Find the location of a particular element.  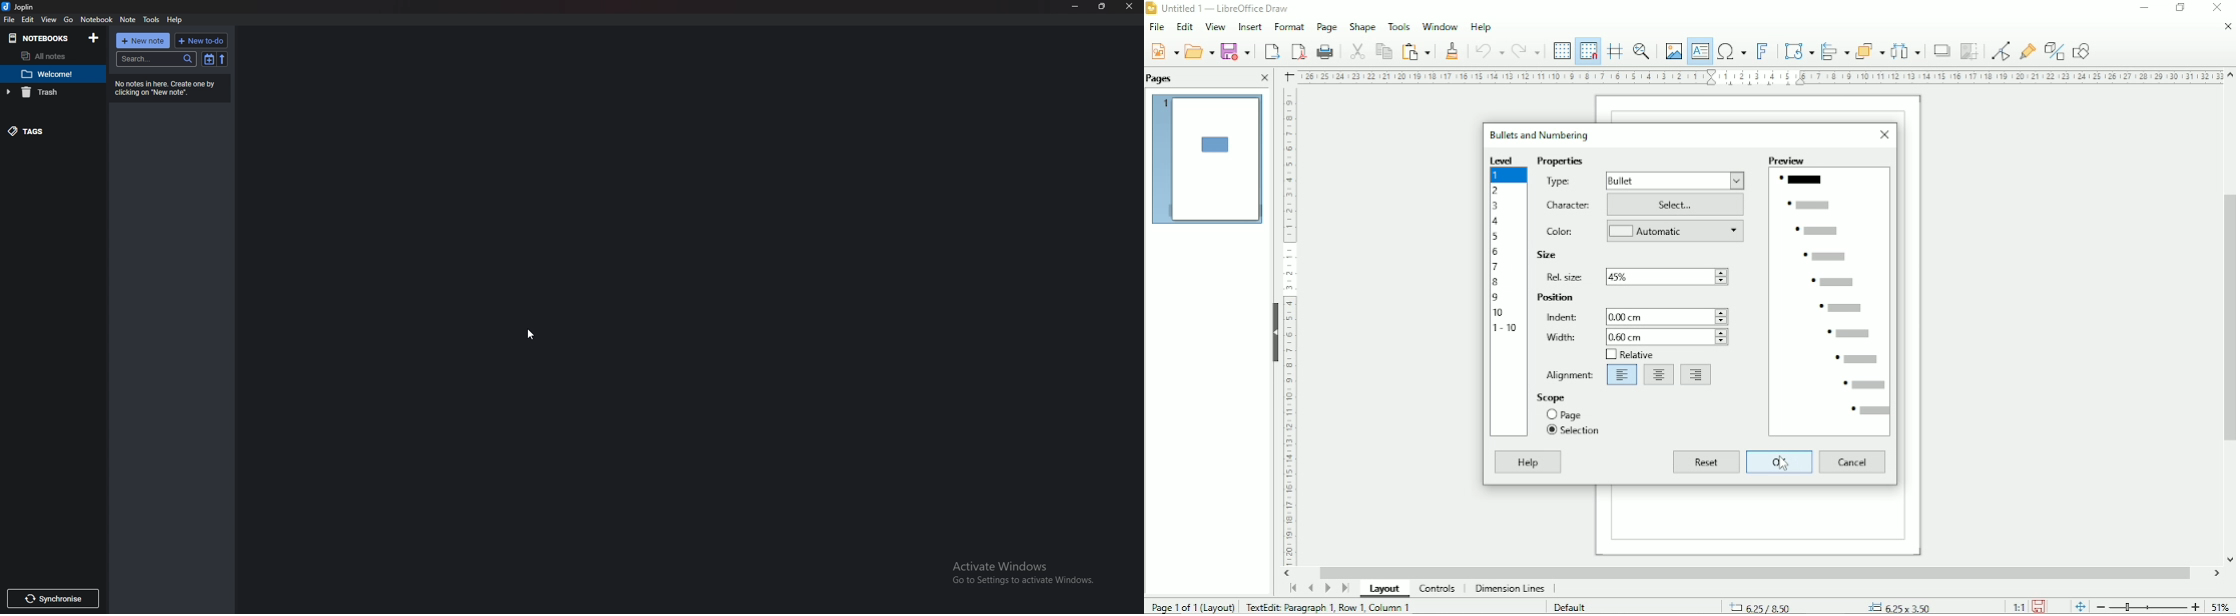

new note is located at coordinates (142, 41).